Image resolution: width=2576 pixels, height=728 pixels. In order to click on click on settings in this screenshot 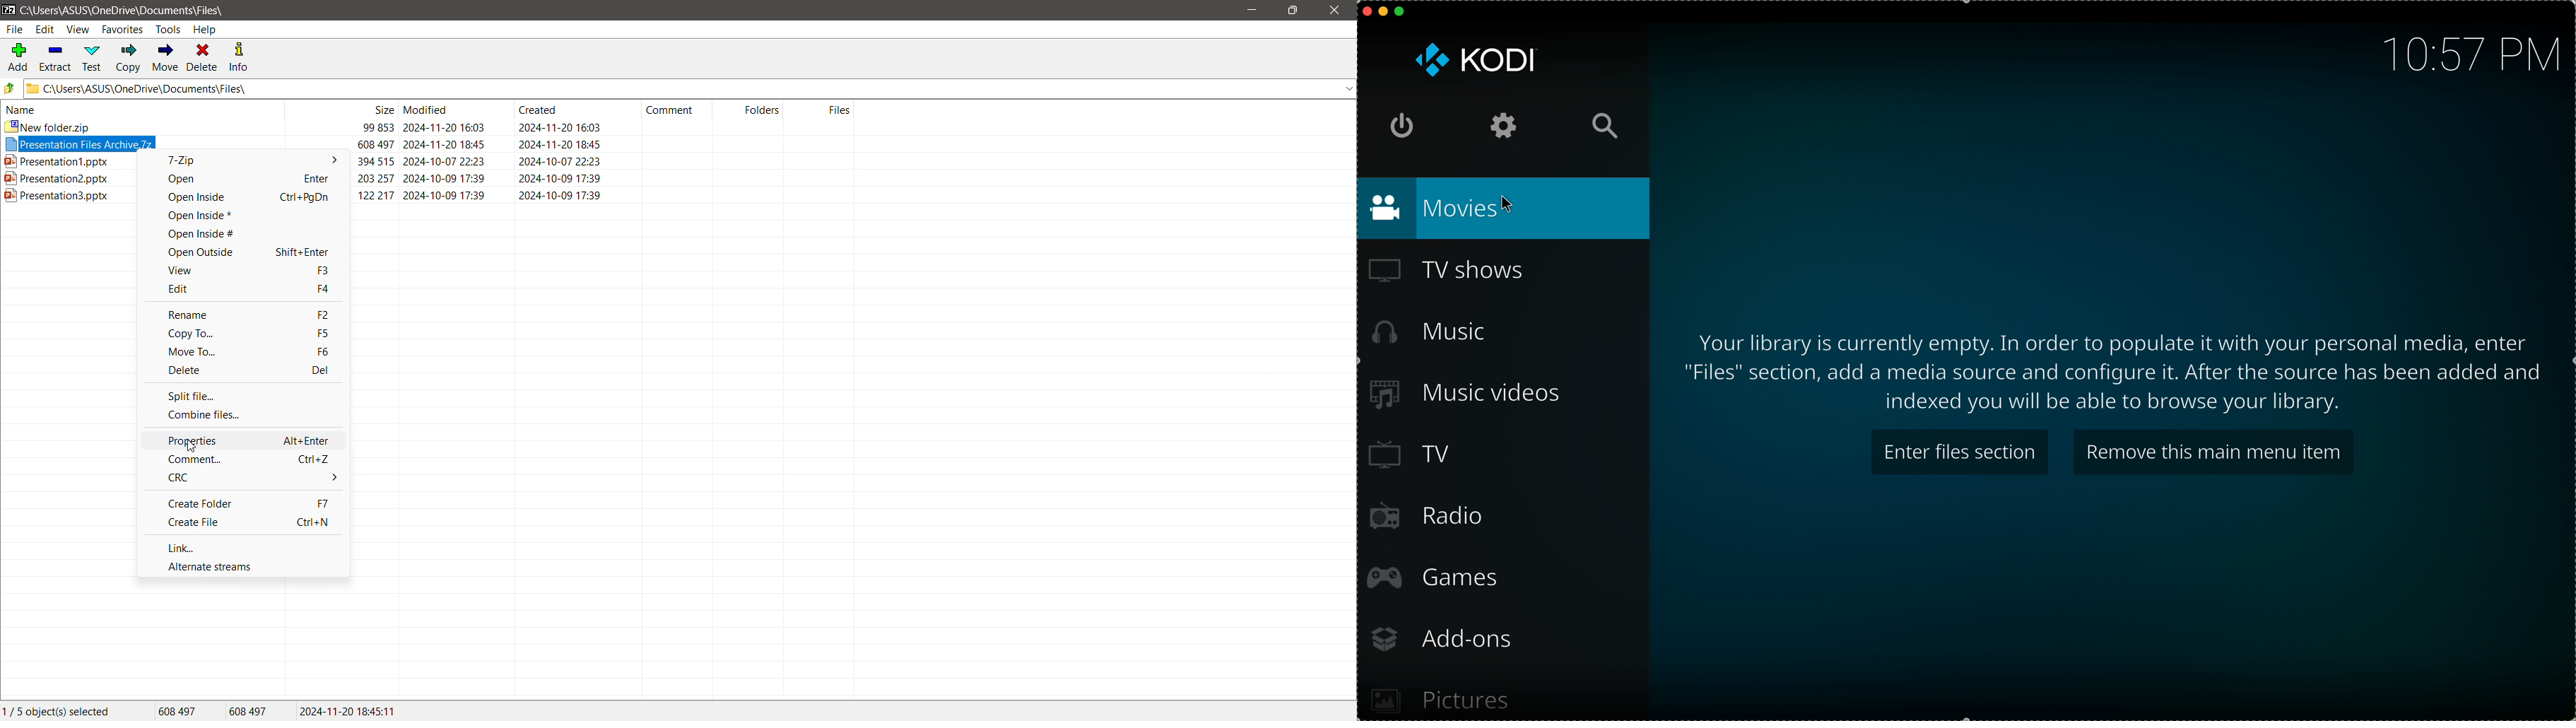, I will do `click(1505, 126)`.